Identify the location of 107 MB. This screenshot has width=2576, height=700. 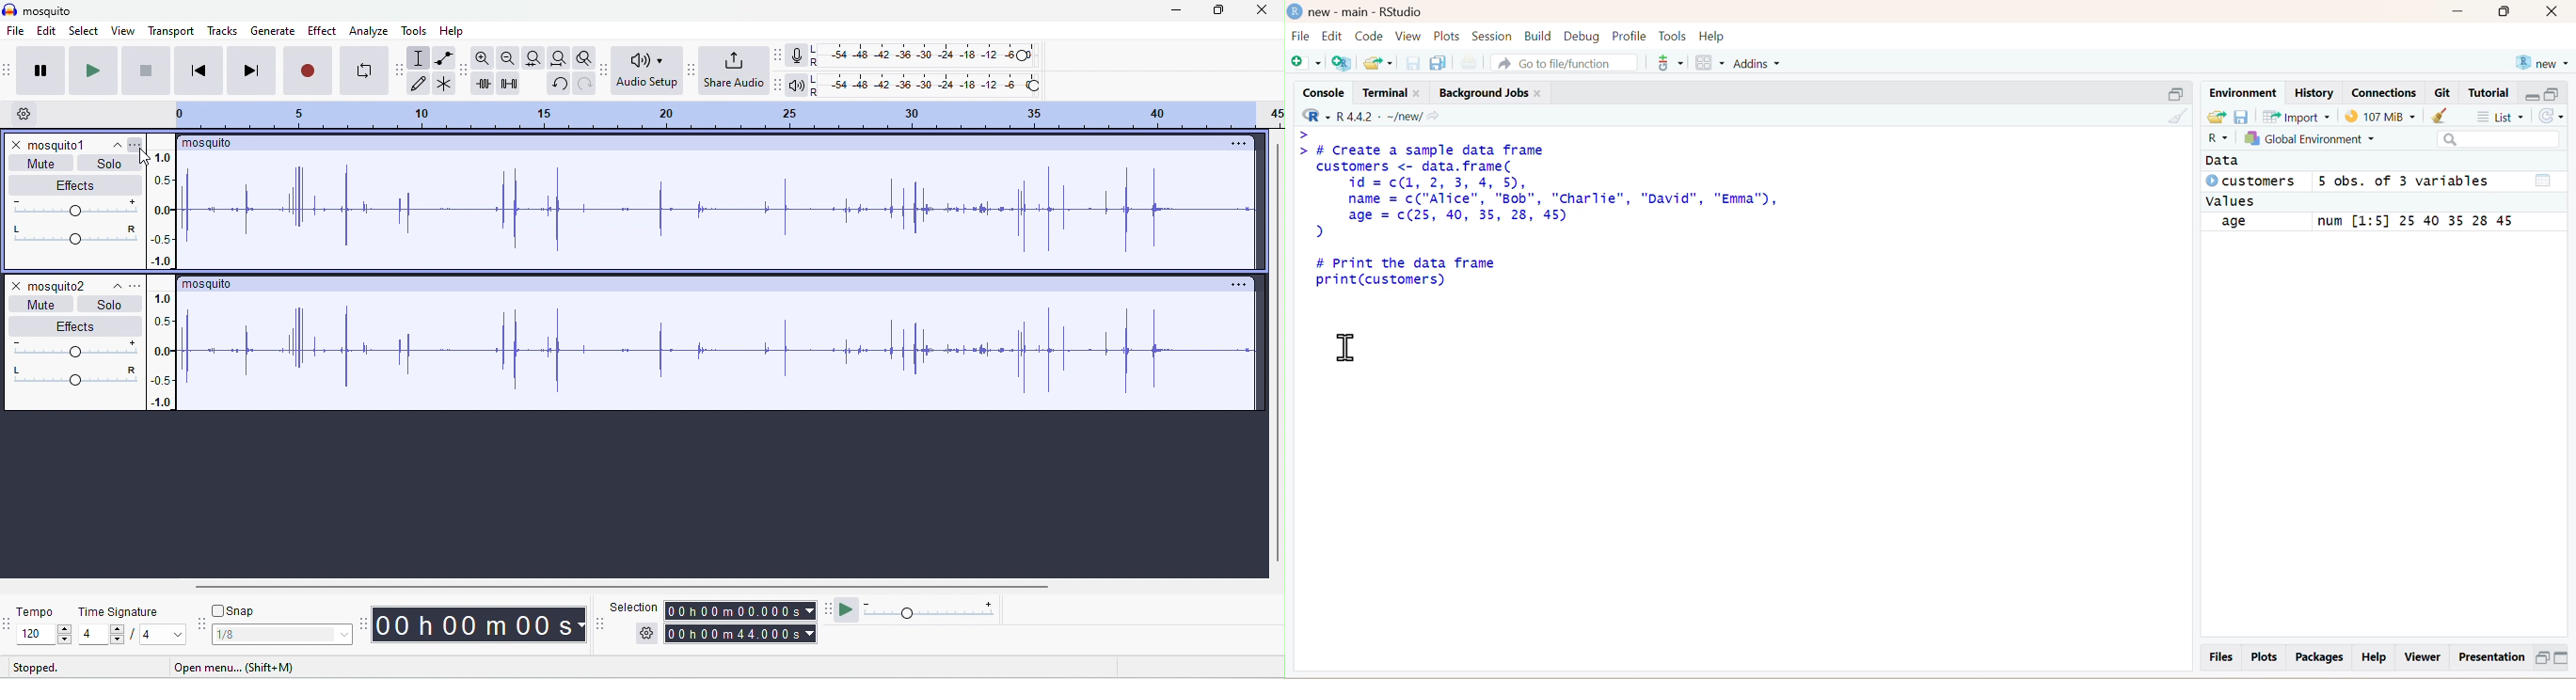
(2381, 116).